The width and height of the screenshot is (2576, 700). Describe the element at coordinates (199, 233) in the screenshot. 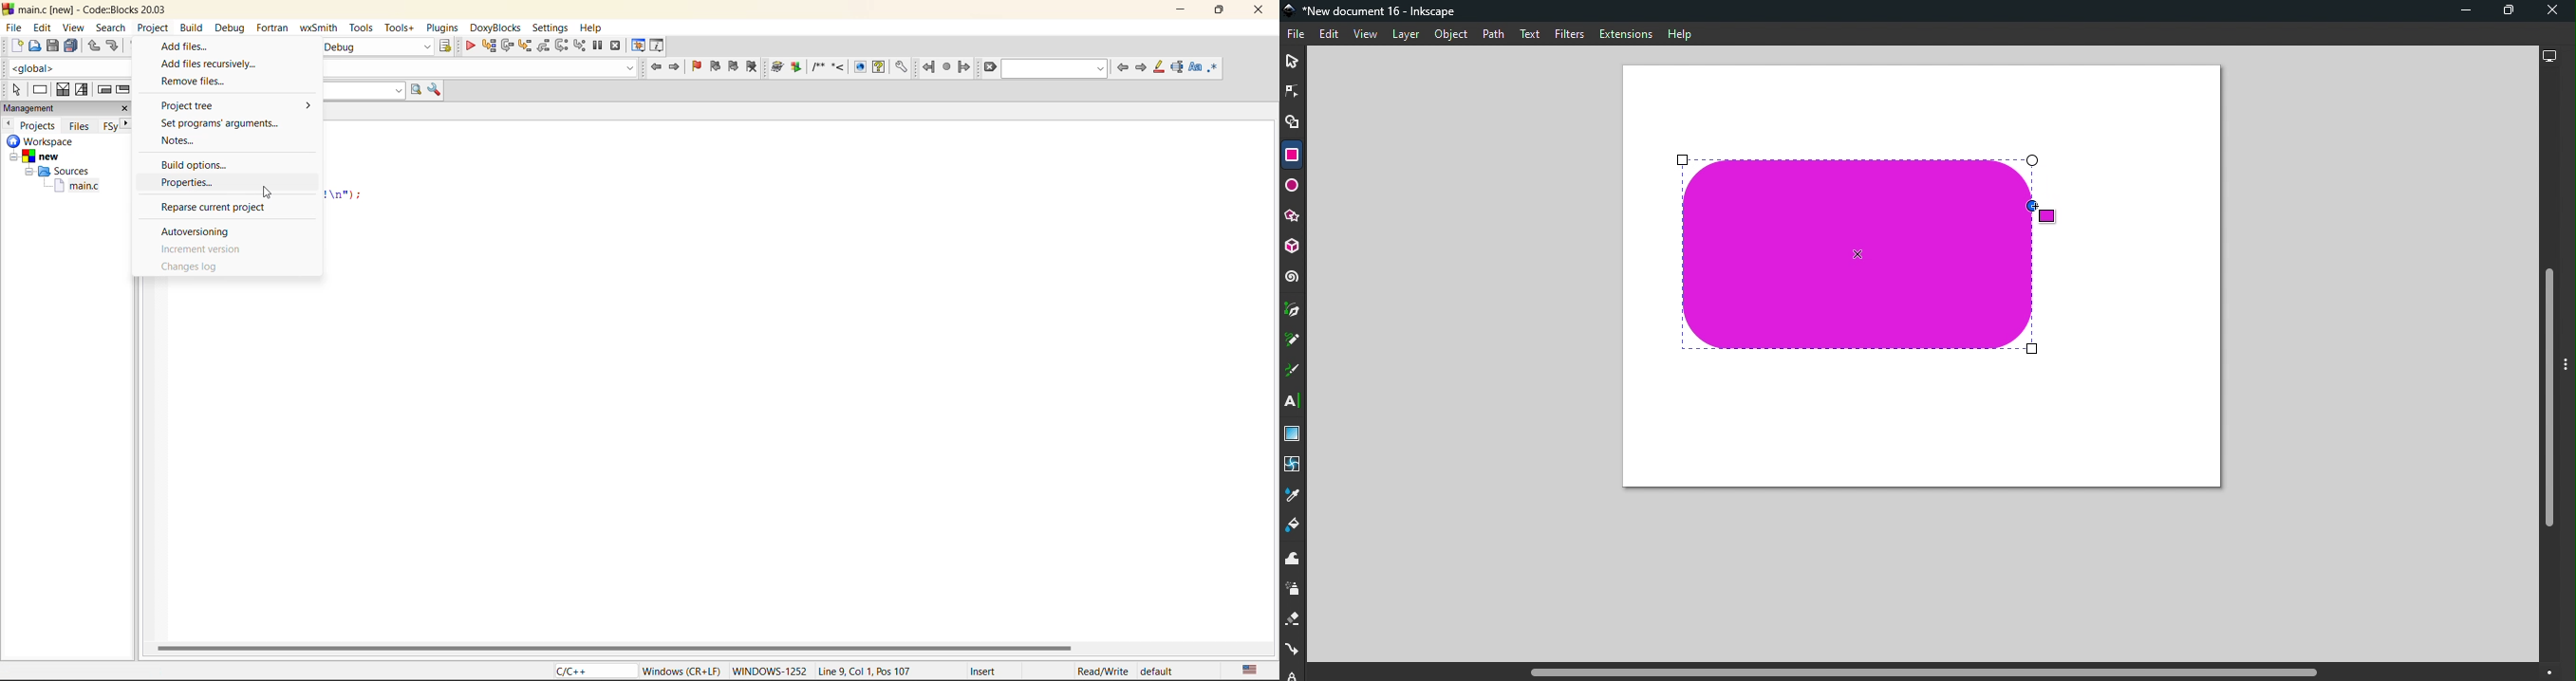

I see `autoversioning` at that location.